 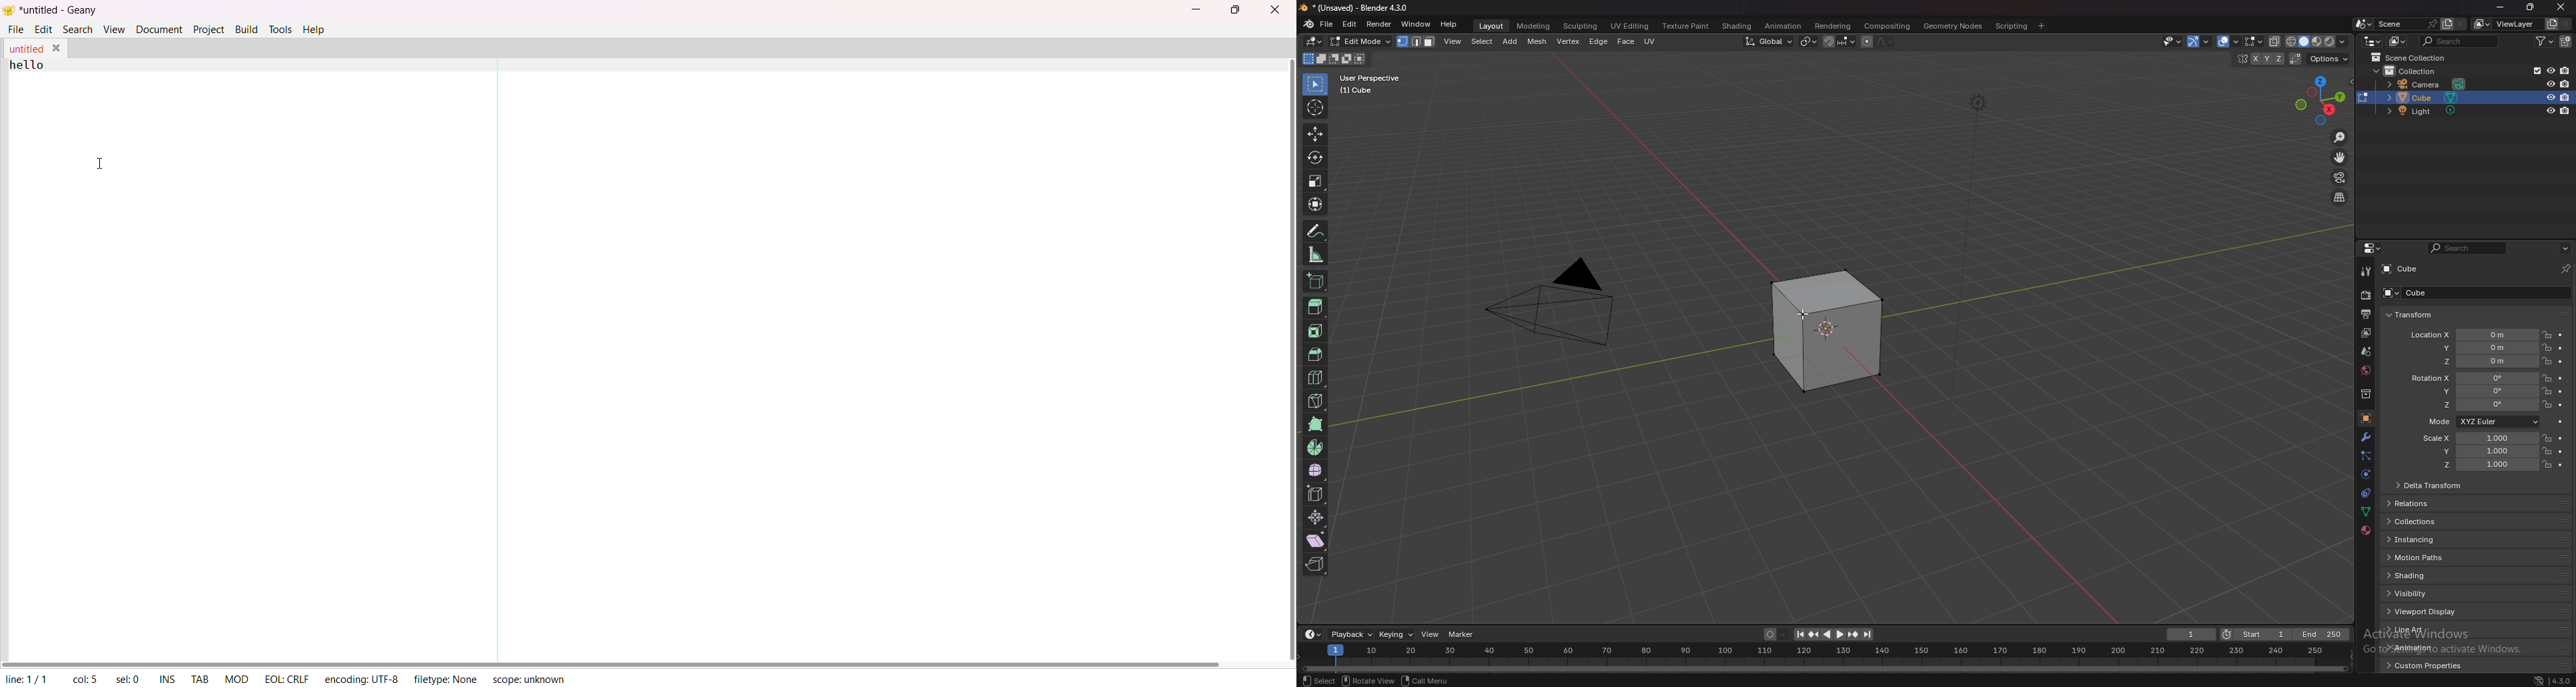 I want to click on collections, so click(x=2440, y=521).